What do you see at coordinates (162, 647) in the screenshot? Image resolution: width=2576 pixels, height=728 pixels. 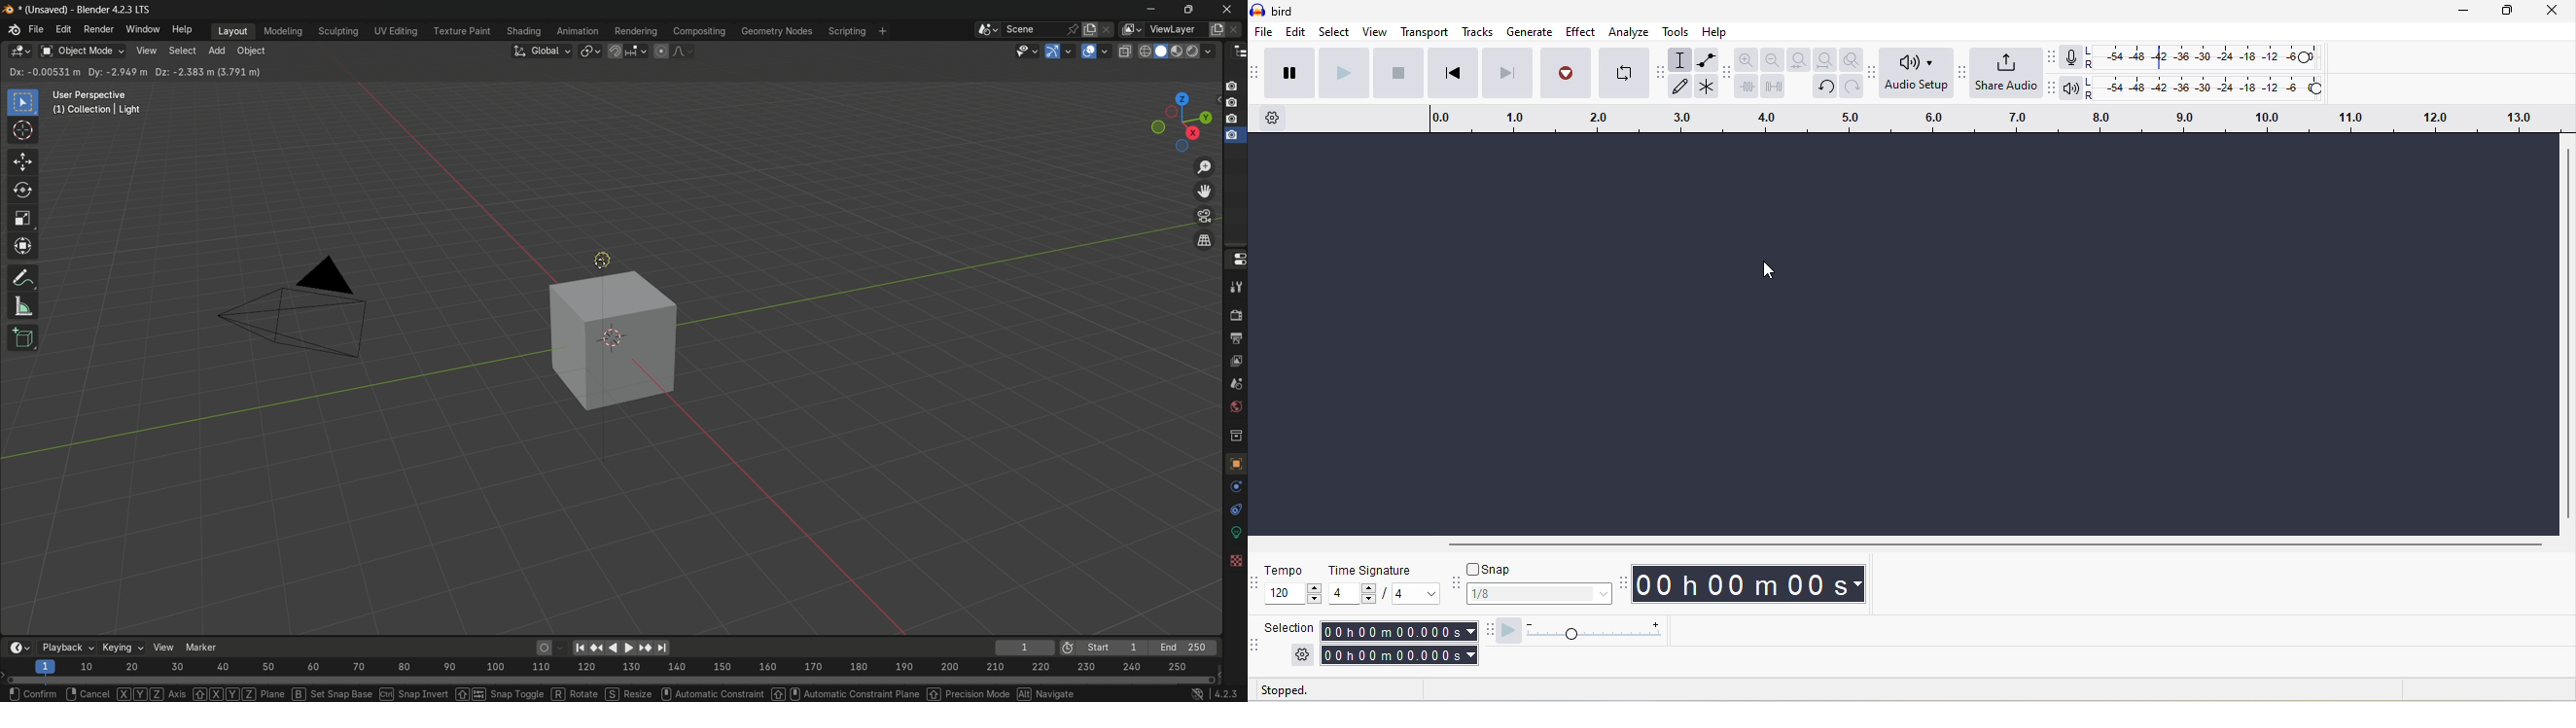 I see `view` at bounding box center [162, 647].